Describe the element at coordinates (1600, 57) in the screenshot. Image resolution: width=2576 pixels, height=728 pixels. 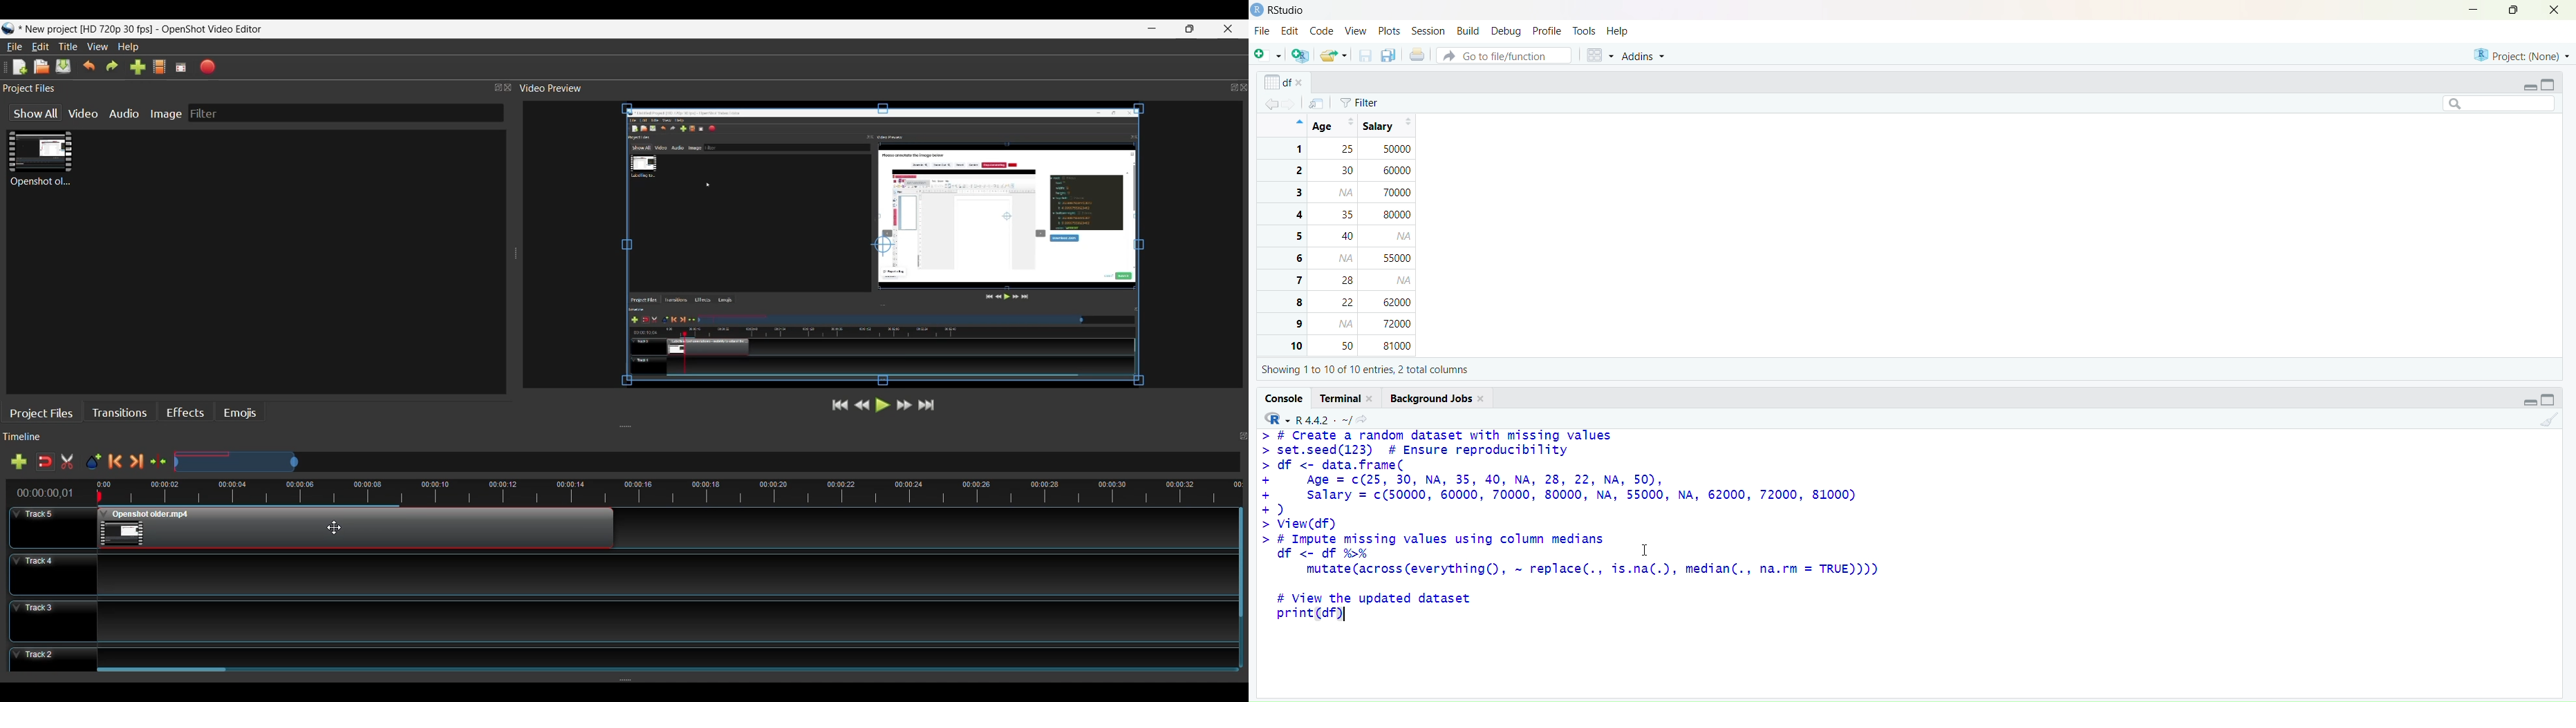
I see `workspace panes` at that location.